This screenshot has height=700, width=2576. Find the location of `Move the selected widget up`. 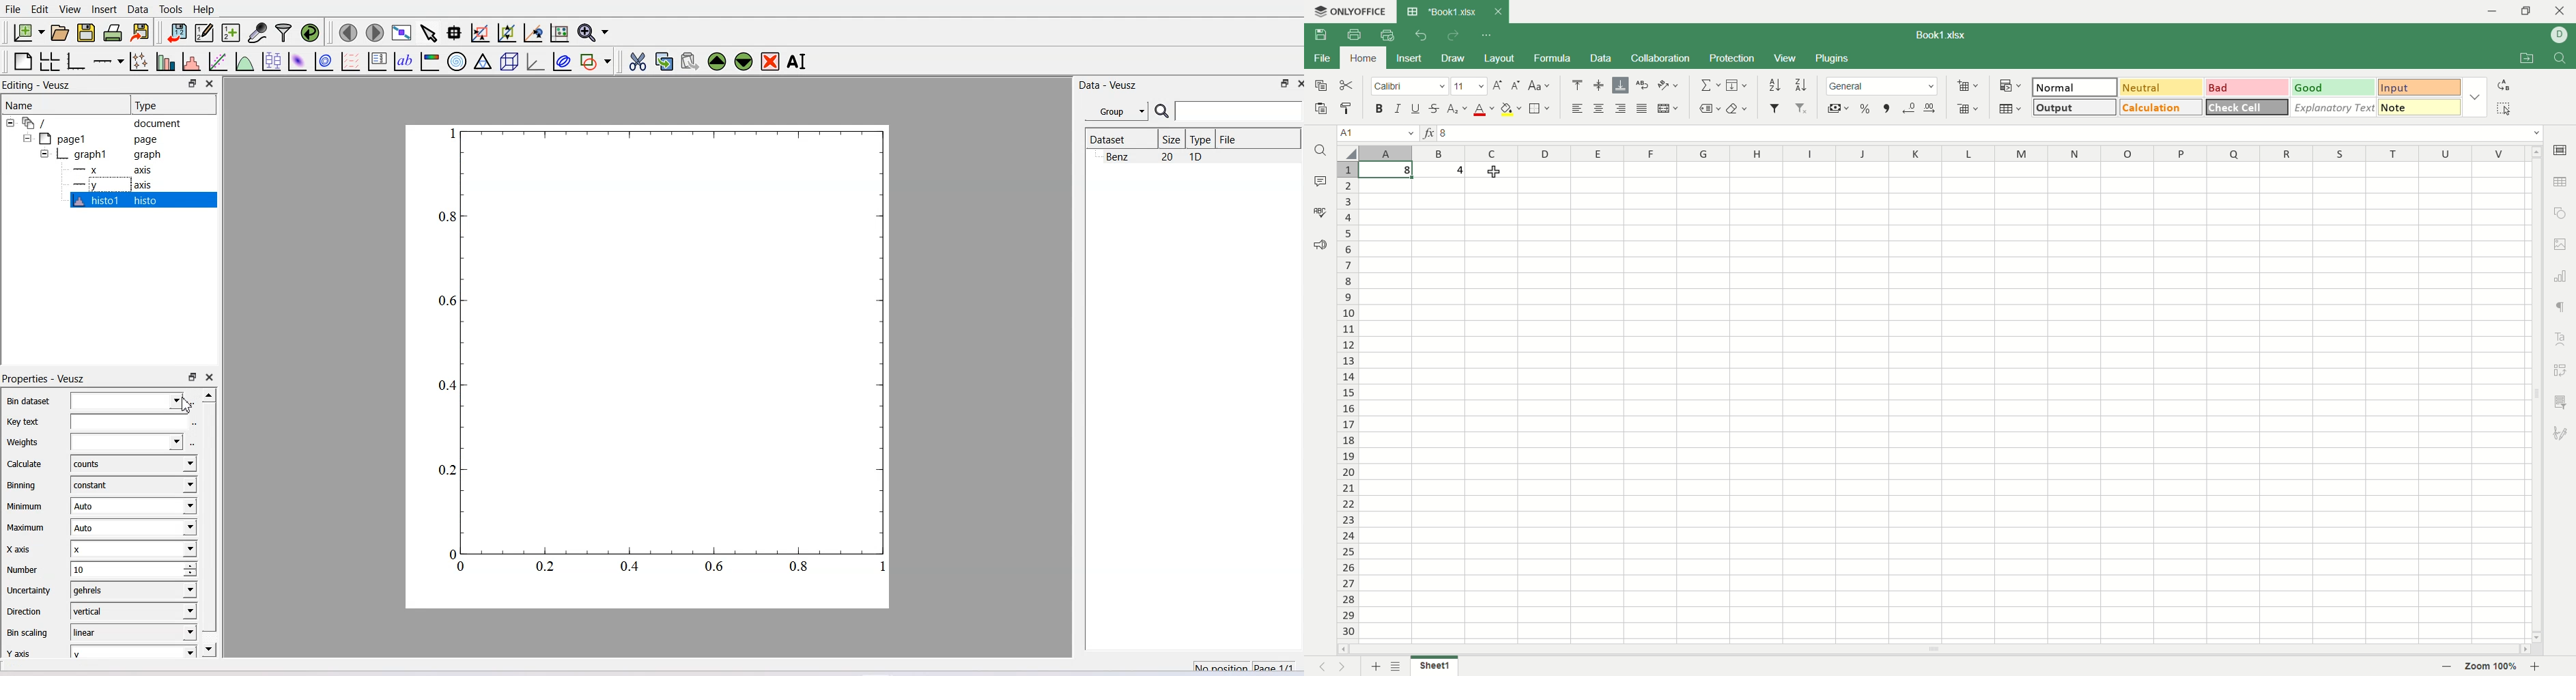

Move the selected widget up is located at coordinates (717, 62).